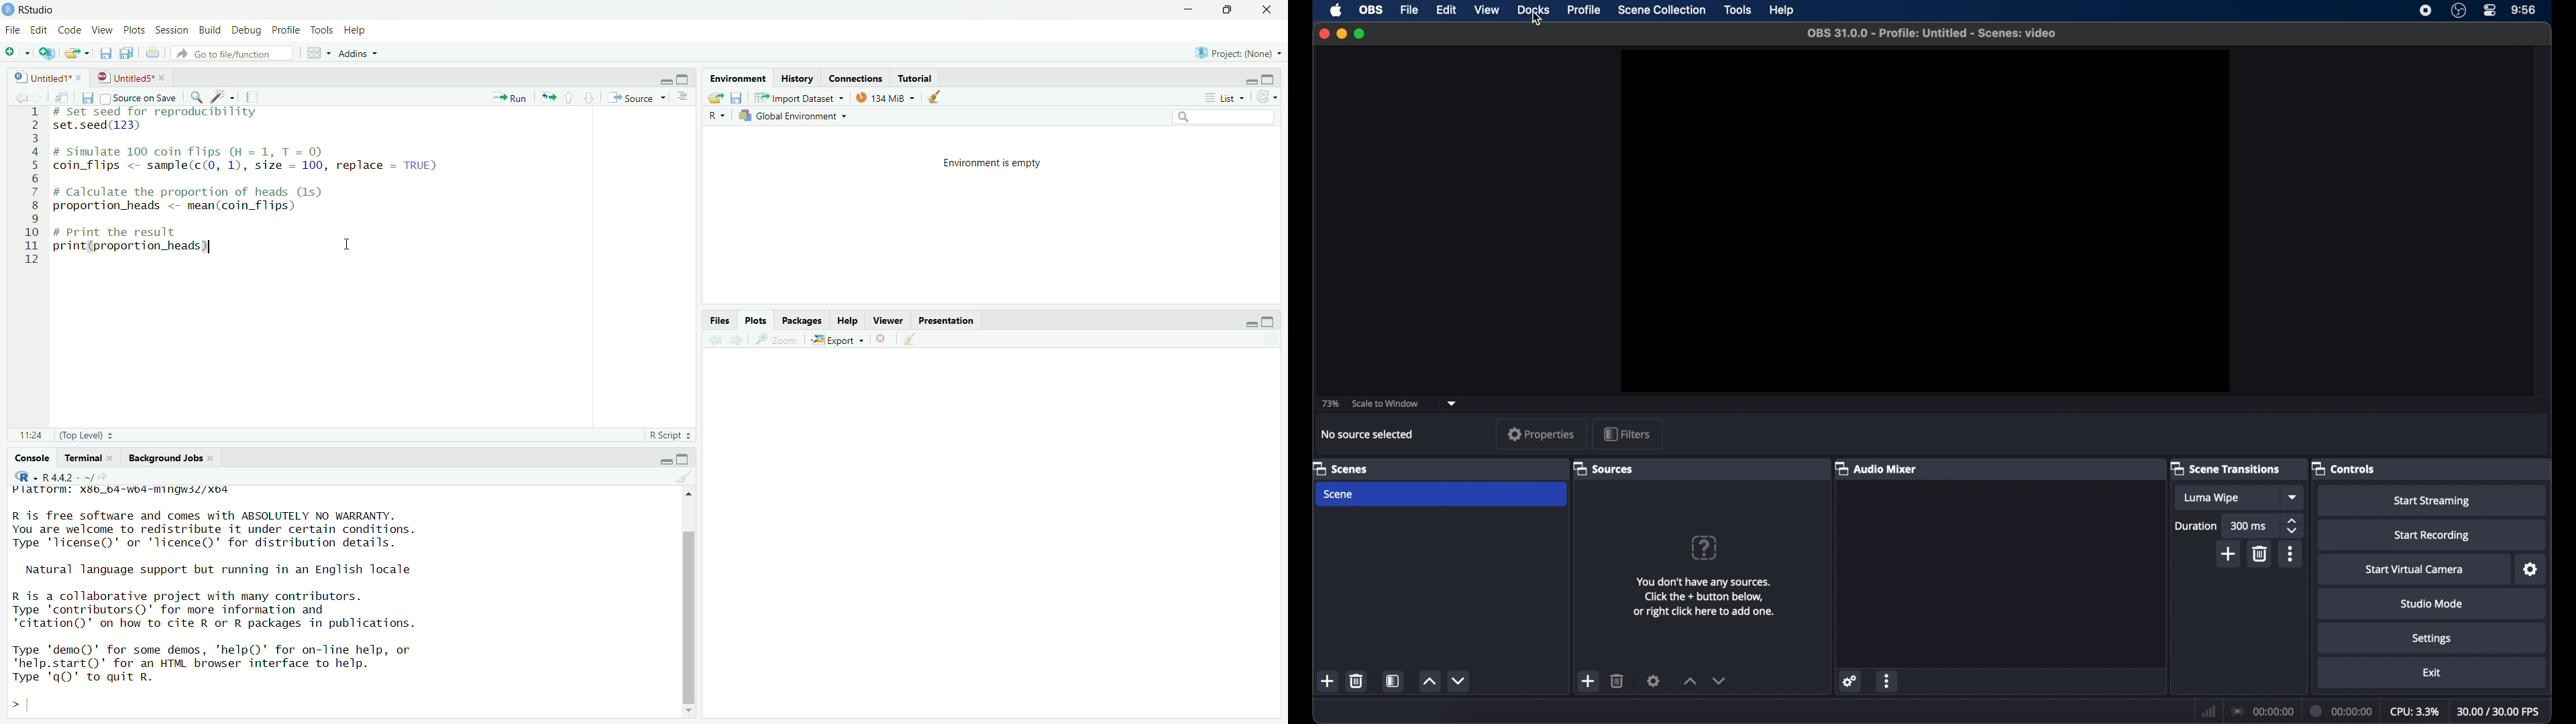 This screenshot has height=728, width=2576. Describe the element at coordinates (2491, 9) in the screenshot. I see `control center` at that location.